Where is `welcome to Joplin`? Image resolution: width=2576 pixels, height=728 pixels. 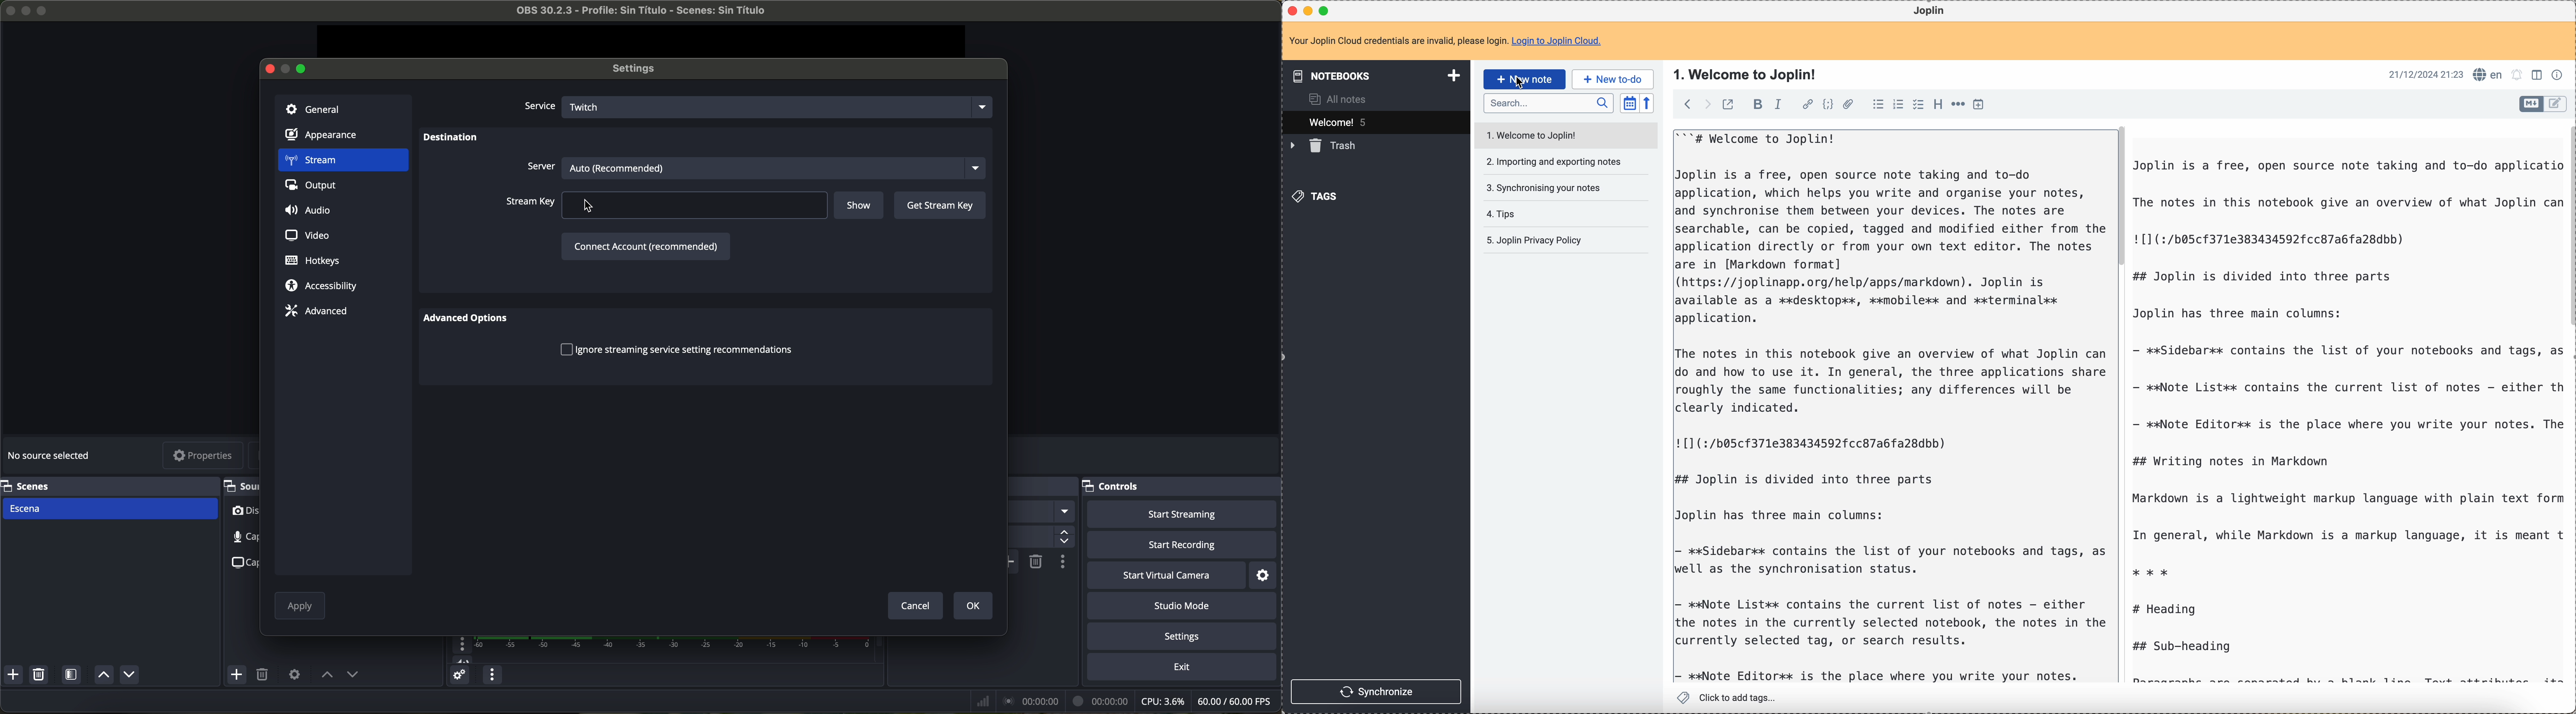 welcome to Joplin is located at coordinates (1562, 135).